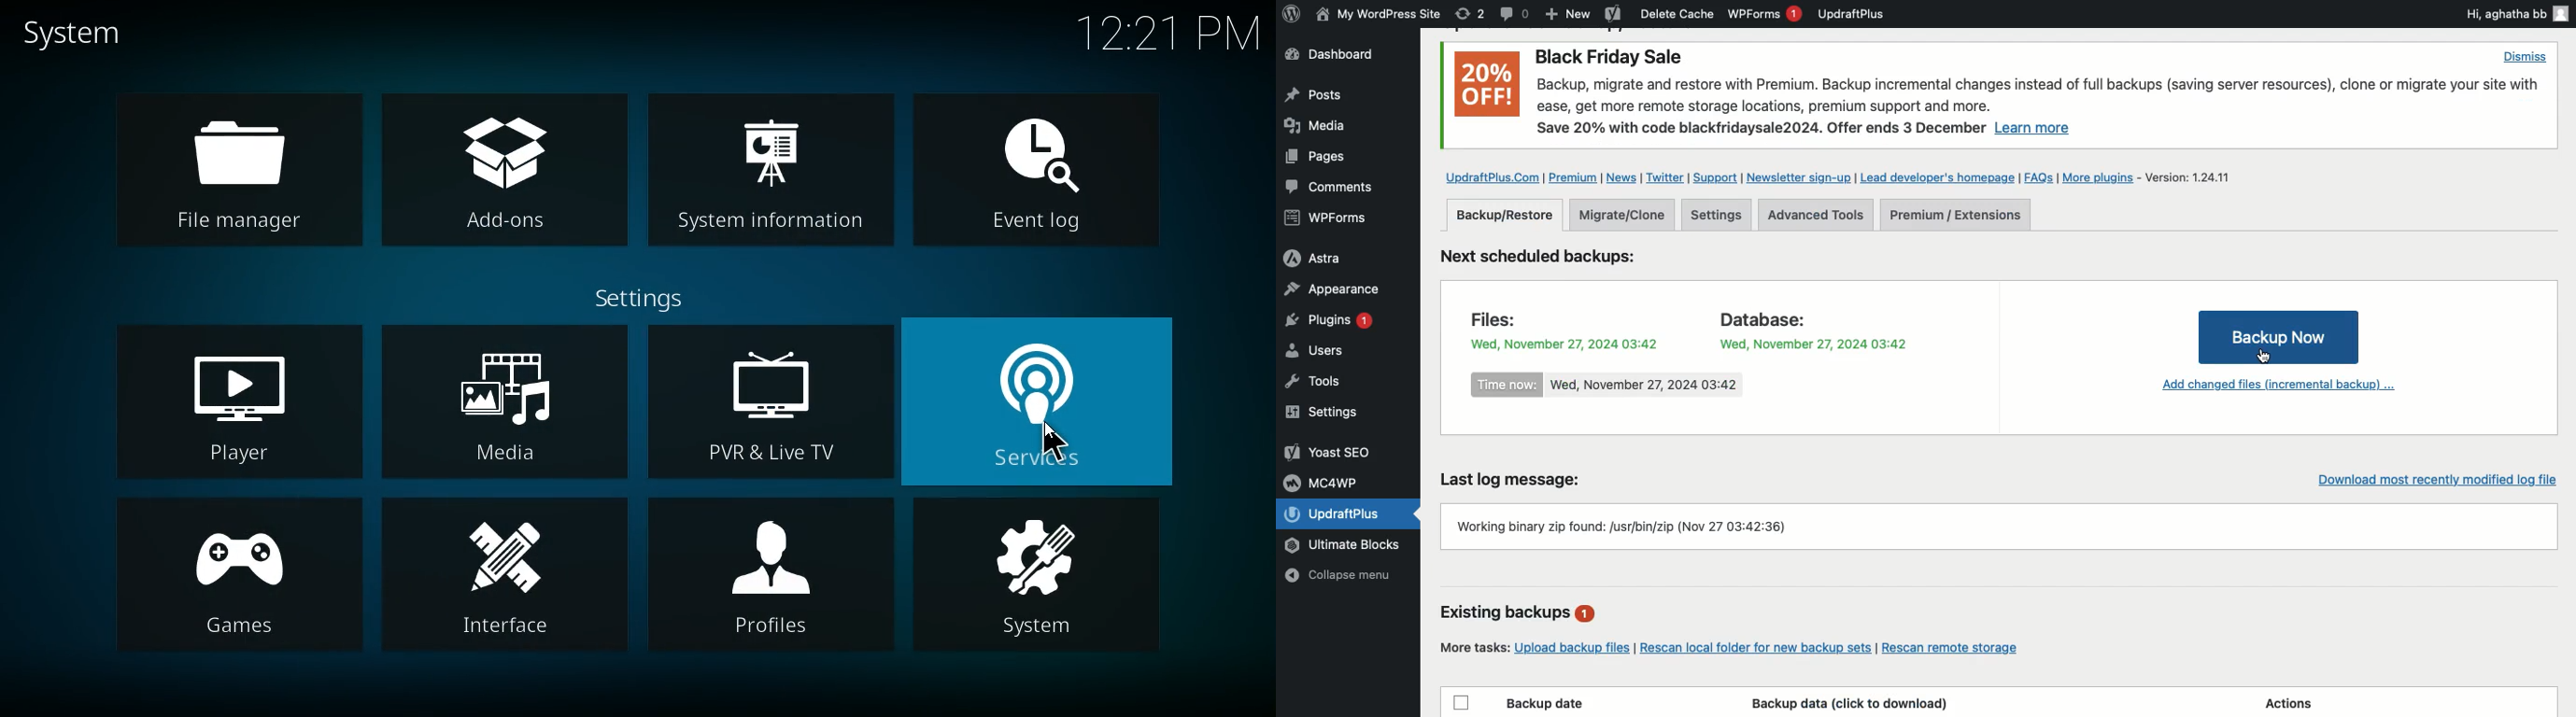 The width and height of the screenshot is (2576, 728). Describe the element at coordinates (1515, 14) in the screenshot. I see `Comment 0` at that location.